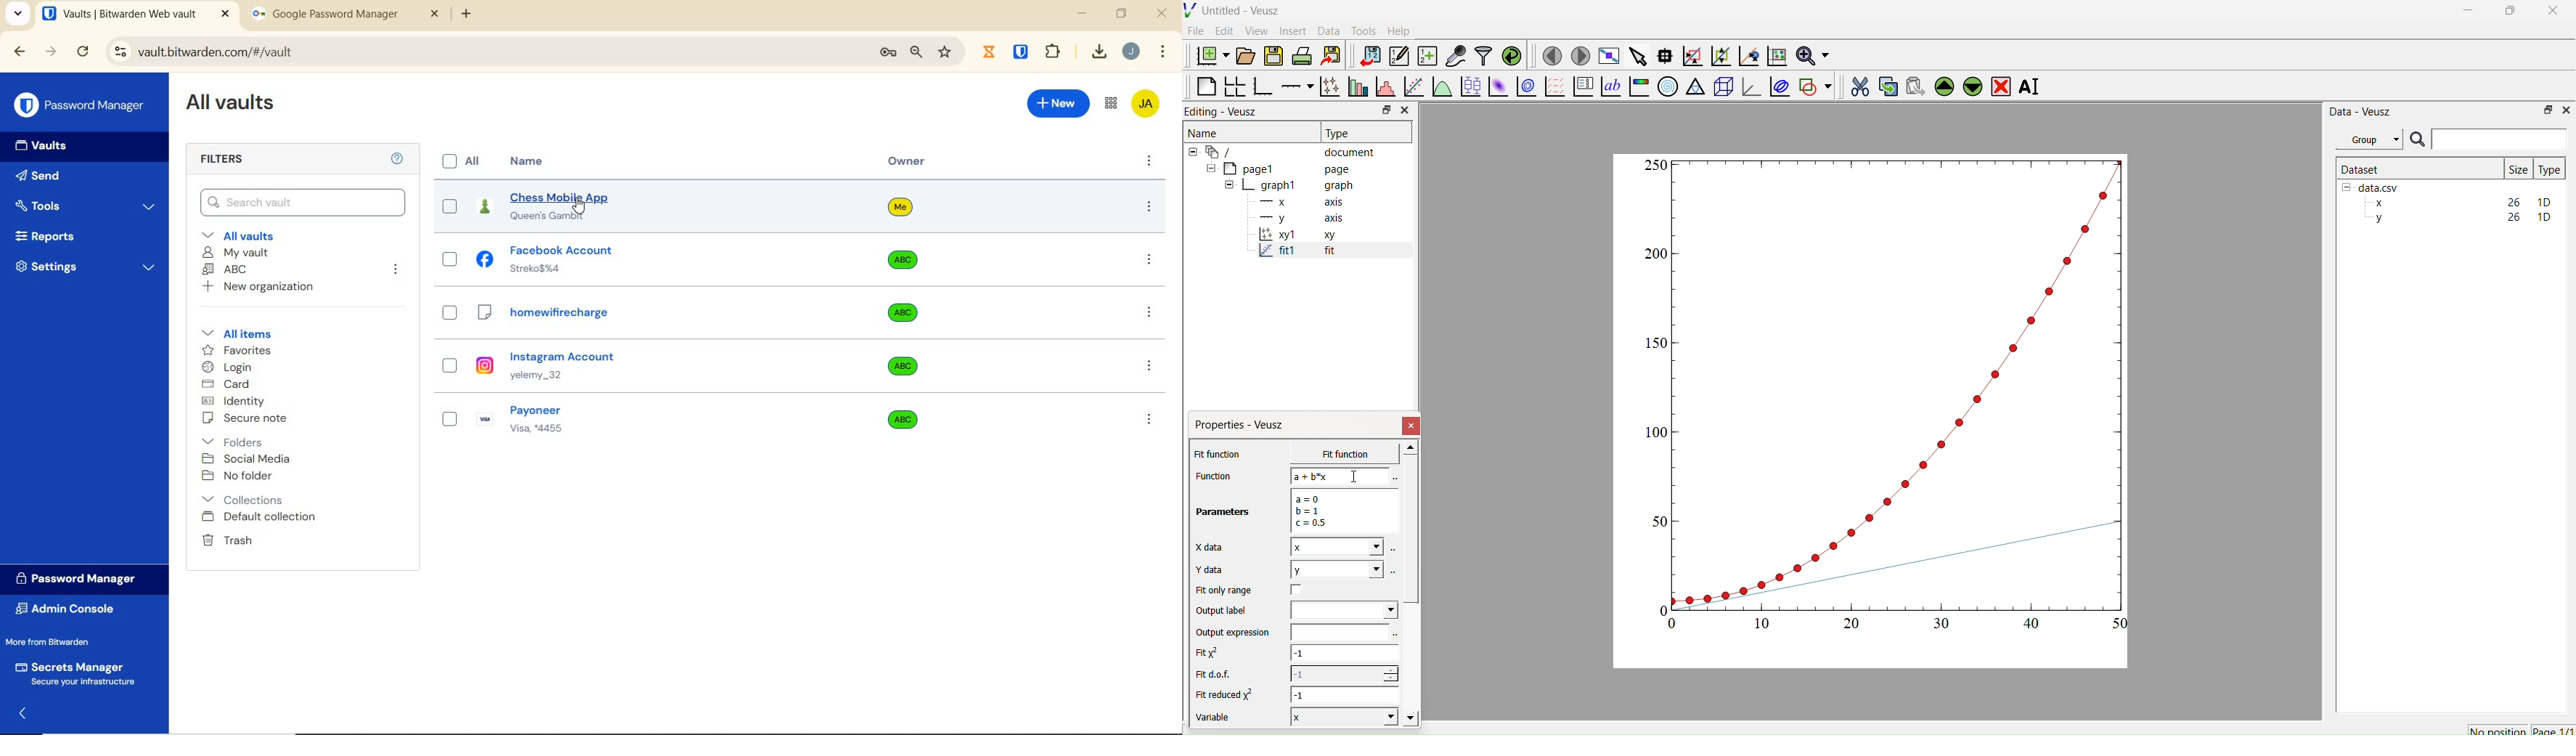  What do you see at coordinates (1775, 55) in the screenshot?
I see `Reset graph axis` at bounding box center [1775, 55].